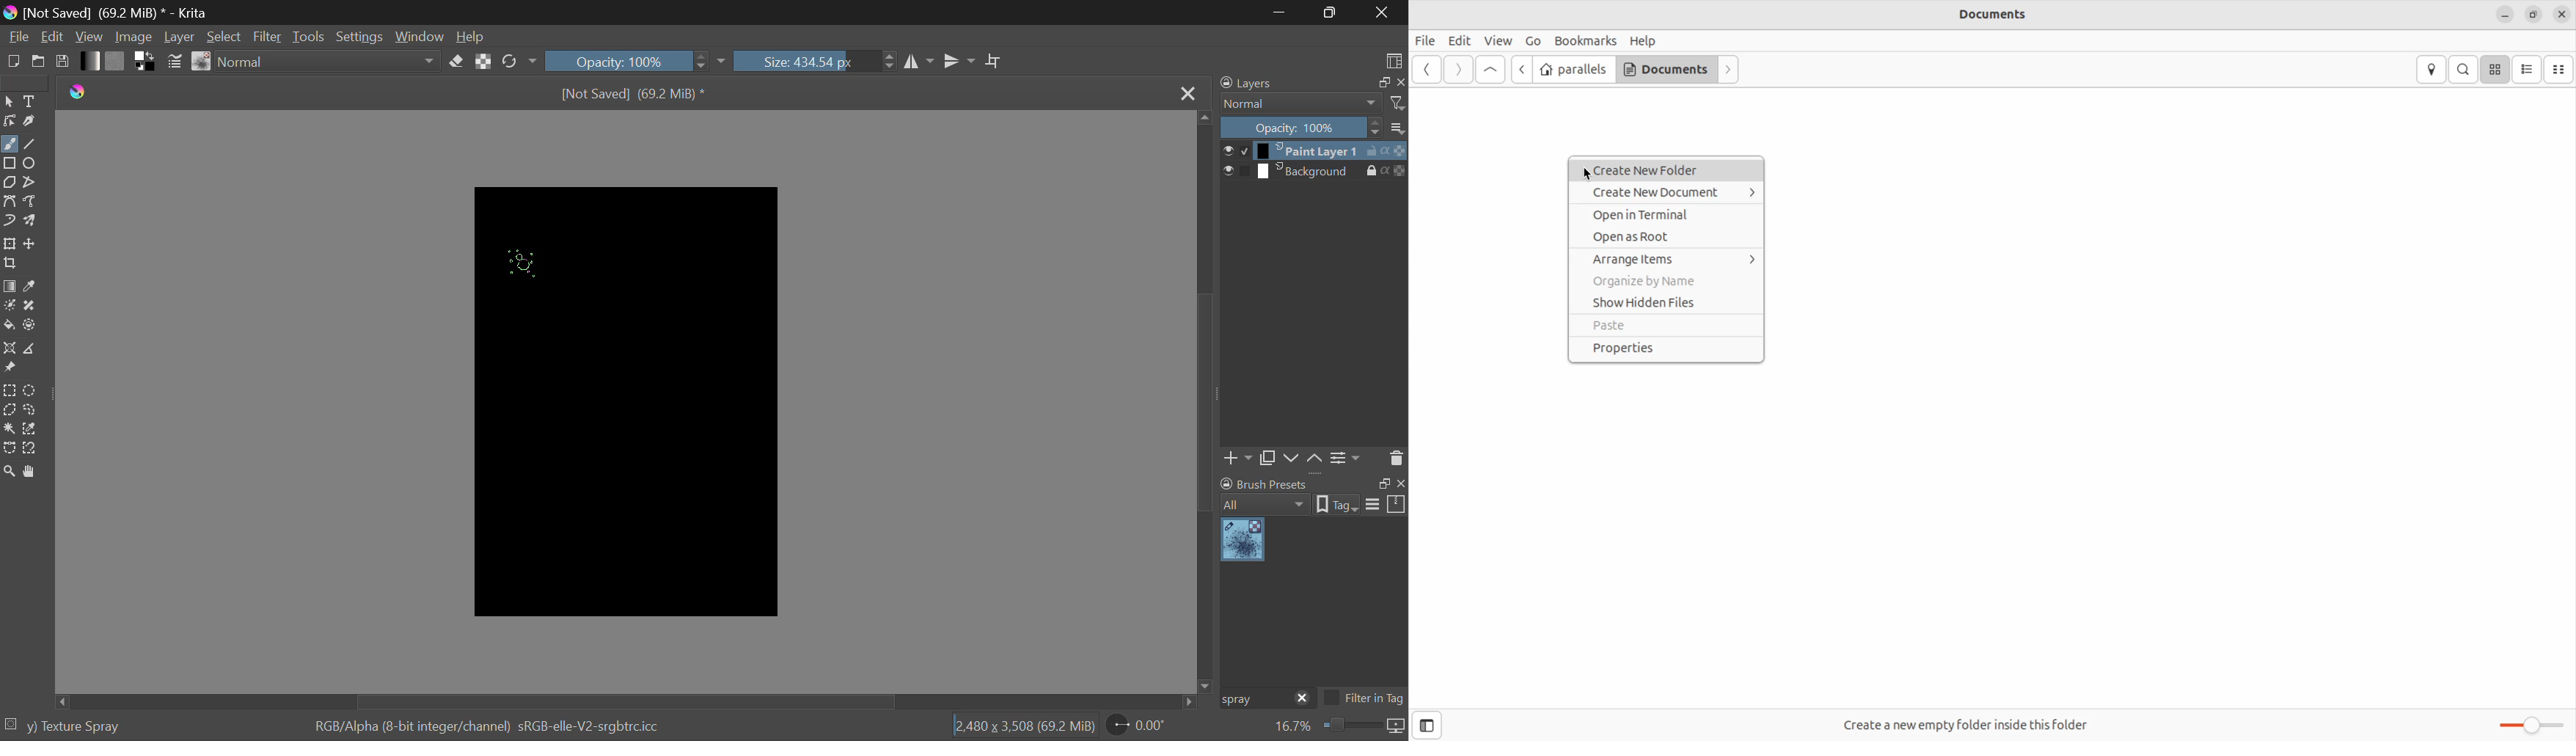 This screenshot has width=2576, height=756. I want to click on Brush Size, so click(815, 61).